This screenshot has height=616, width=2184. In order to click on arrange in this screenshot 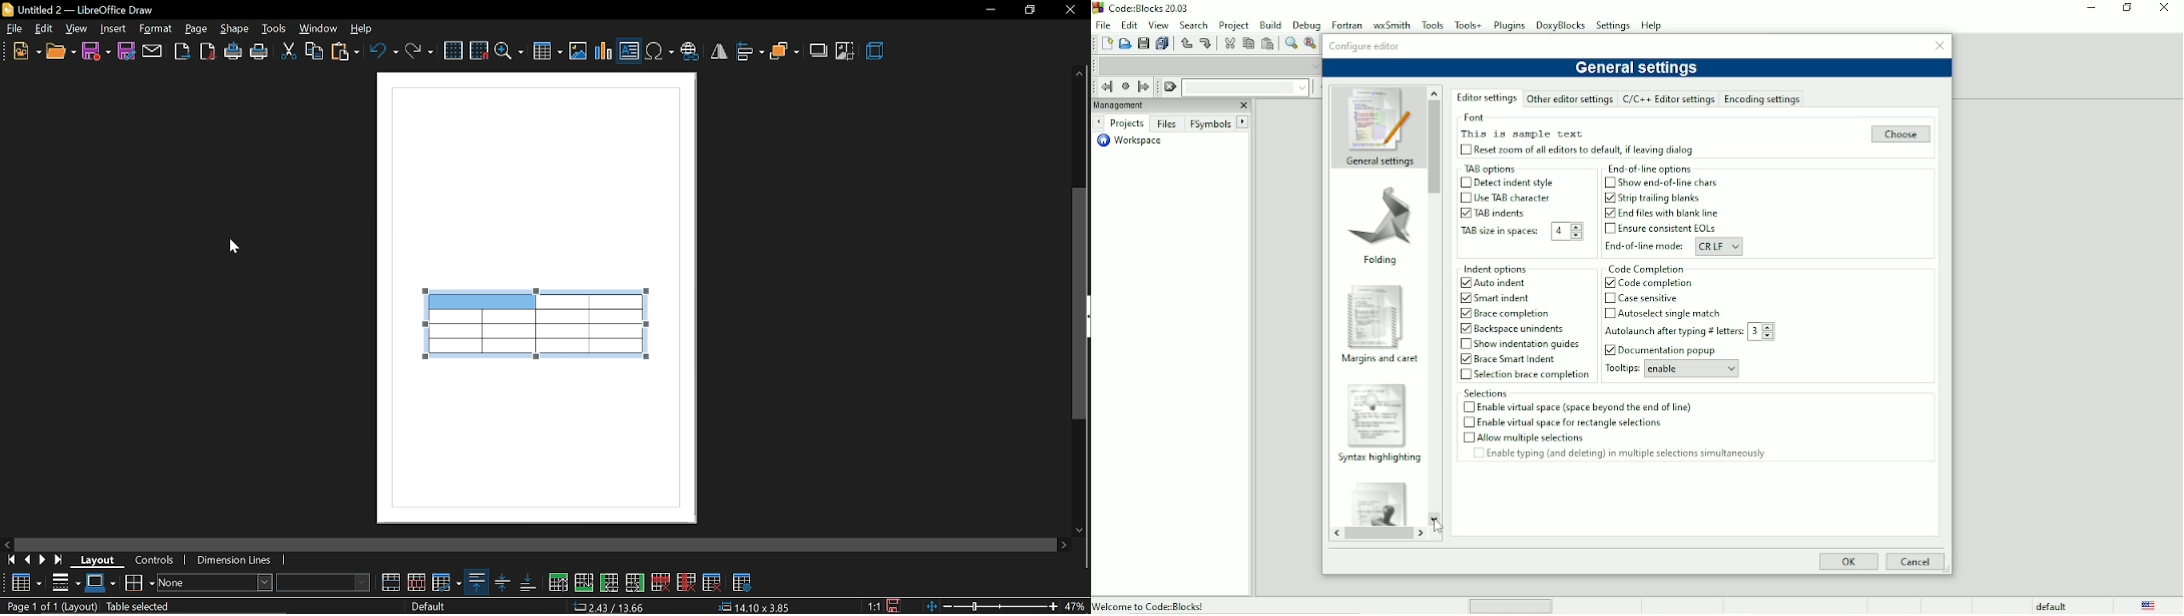, I will do `click(785, 49)`.